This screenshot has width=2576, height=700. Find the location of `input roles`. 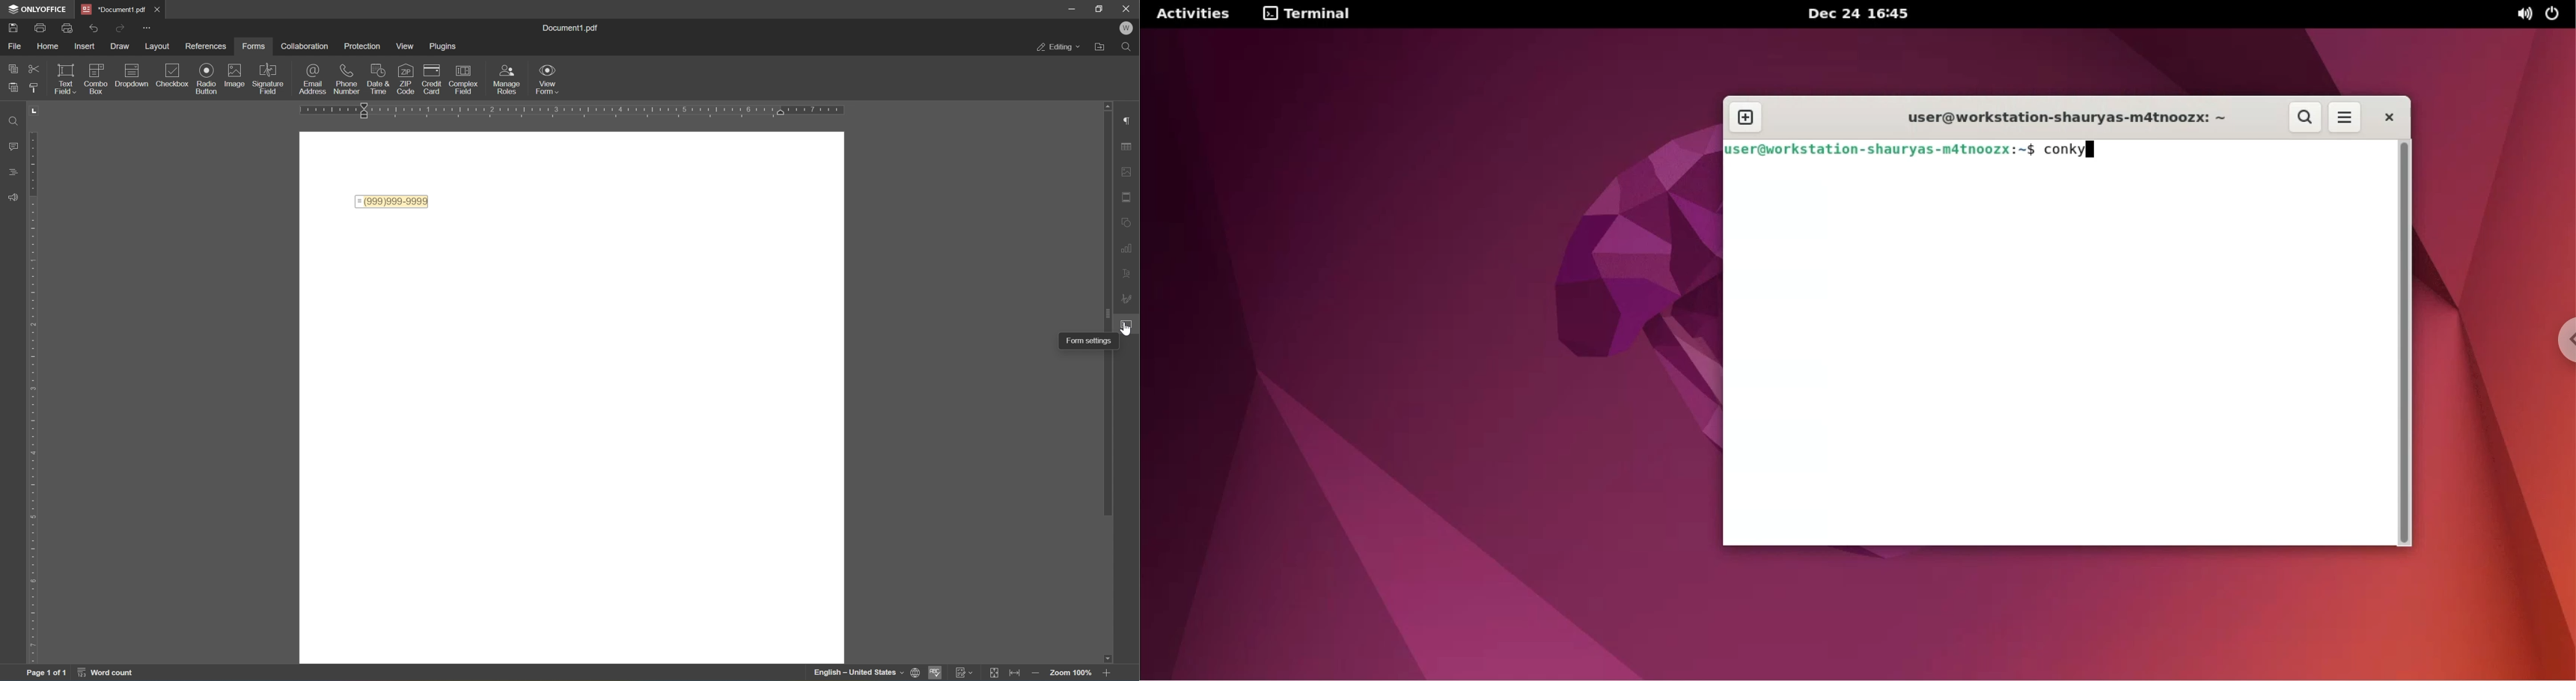

input roles is located at coordinates (509, 80).